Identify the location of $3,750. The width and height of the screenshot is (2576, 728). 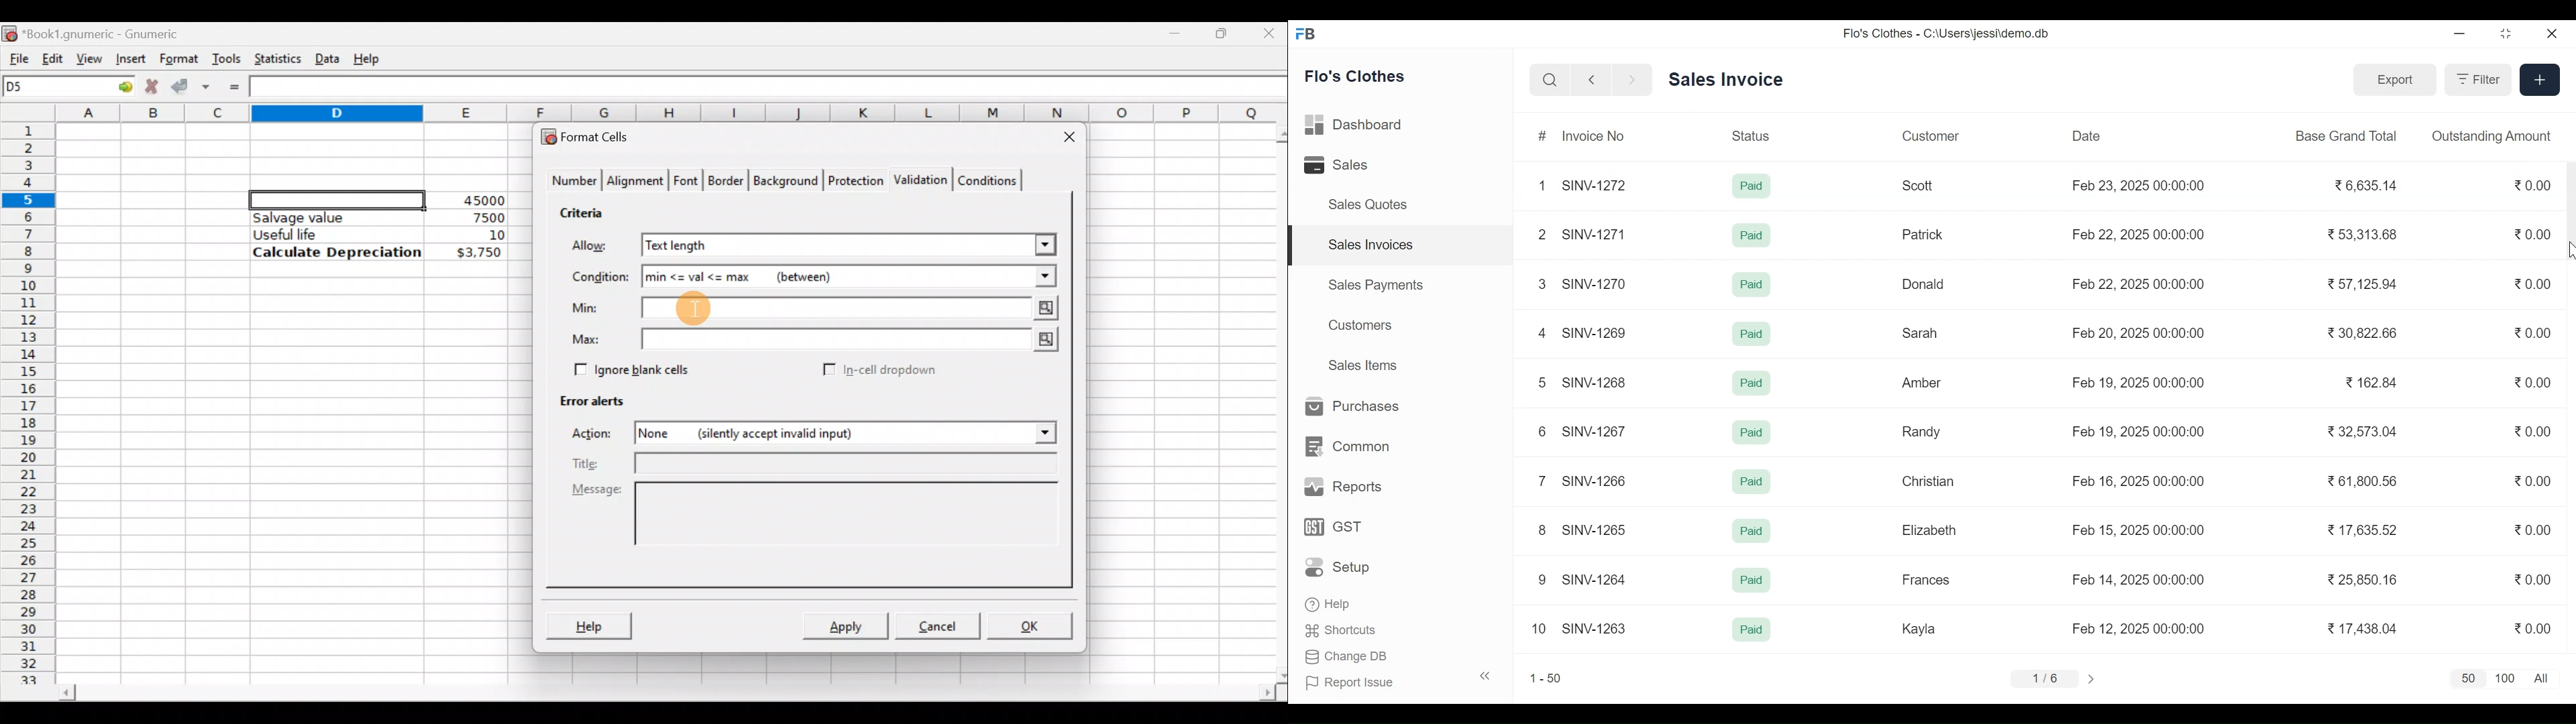
(478, 253).